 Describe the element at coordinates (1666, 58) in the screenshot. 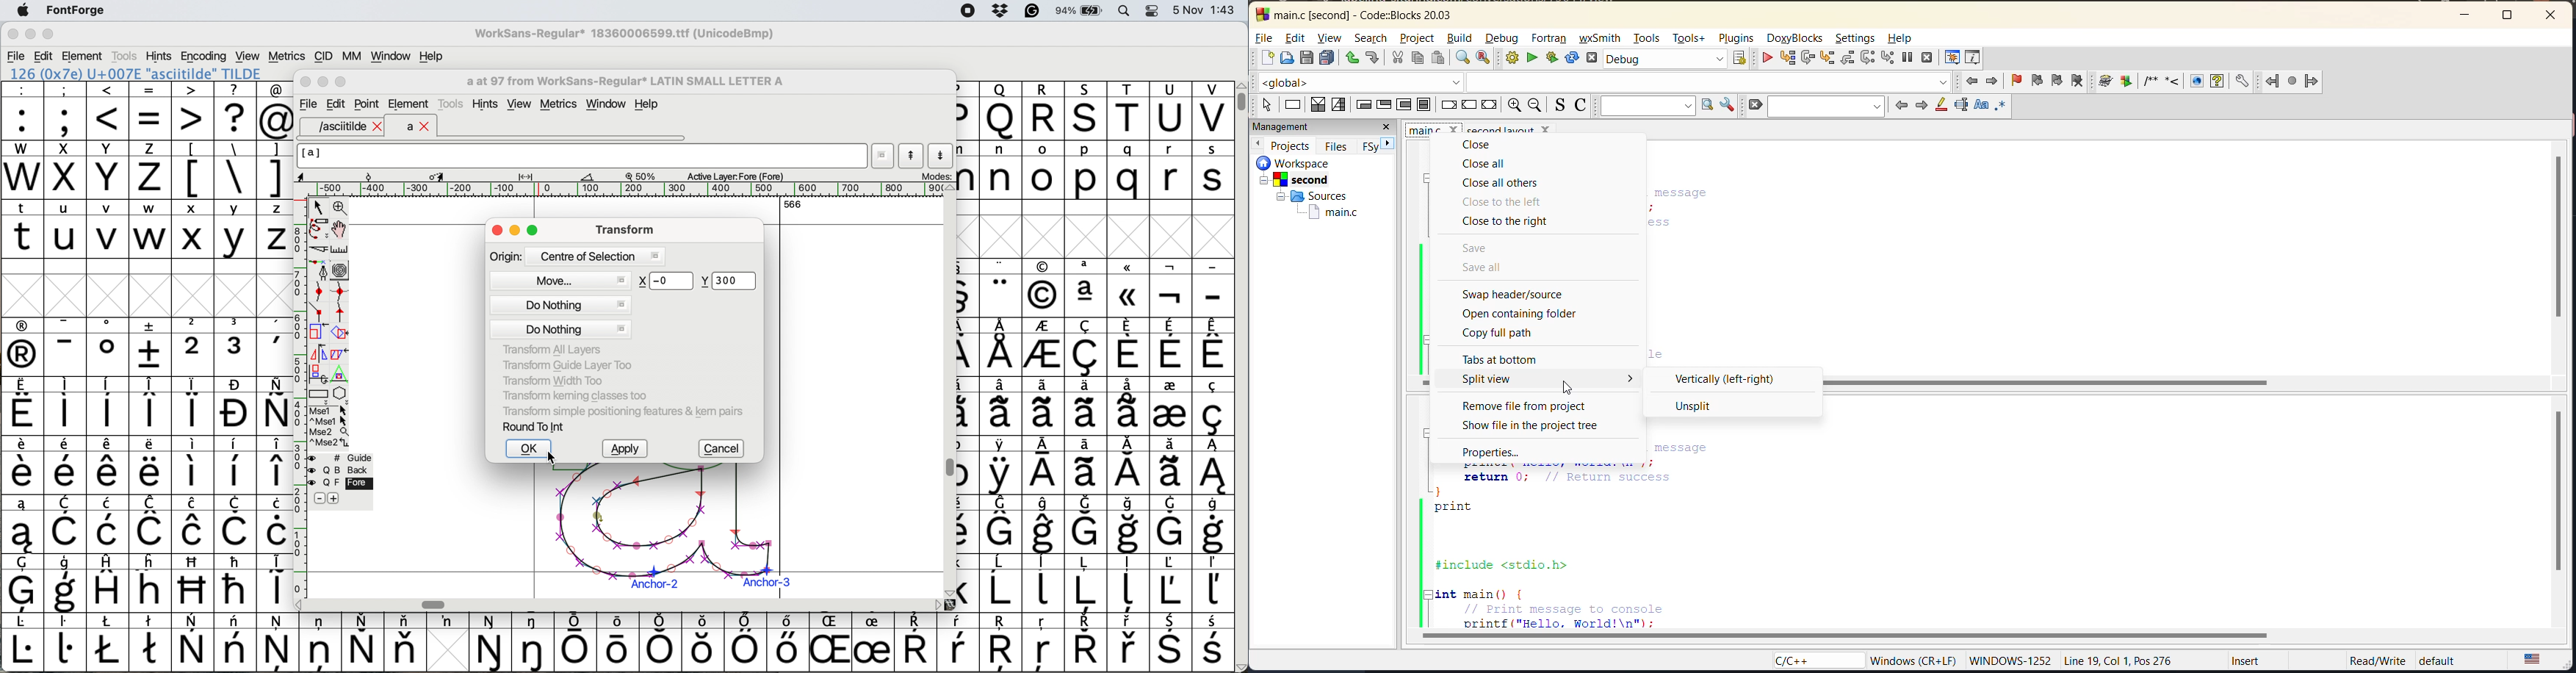

I see `build target` at that location.